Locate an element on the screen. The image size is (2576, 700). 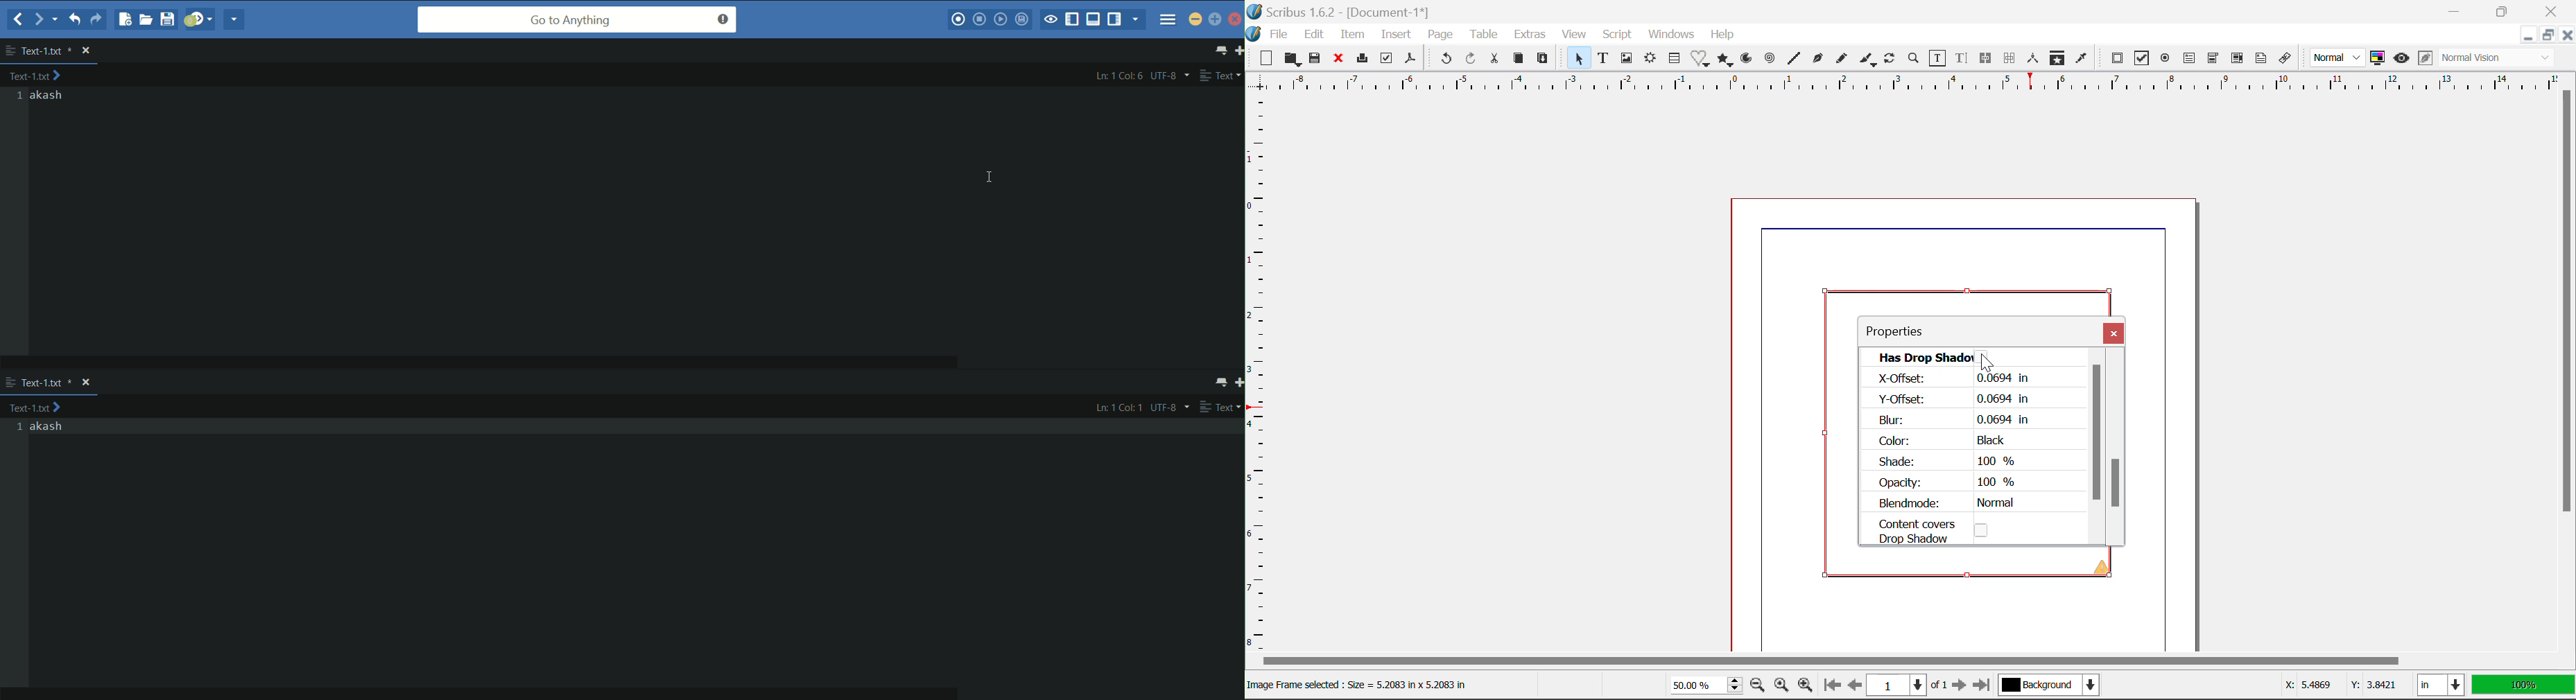
Pdf Radio Button is located at coordinates (2163, 60).